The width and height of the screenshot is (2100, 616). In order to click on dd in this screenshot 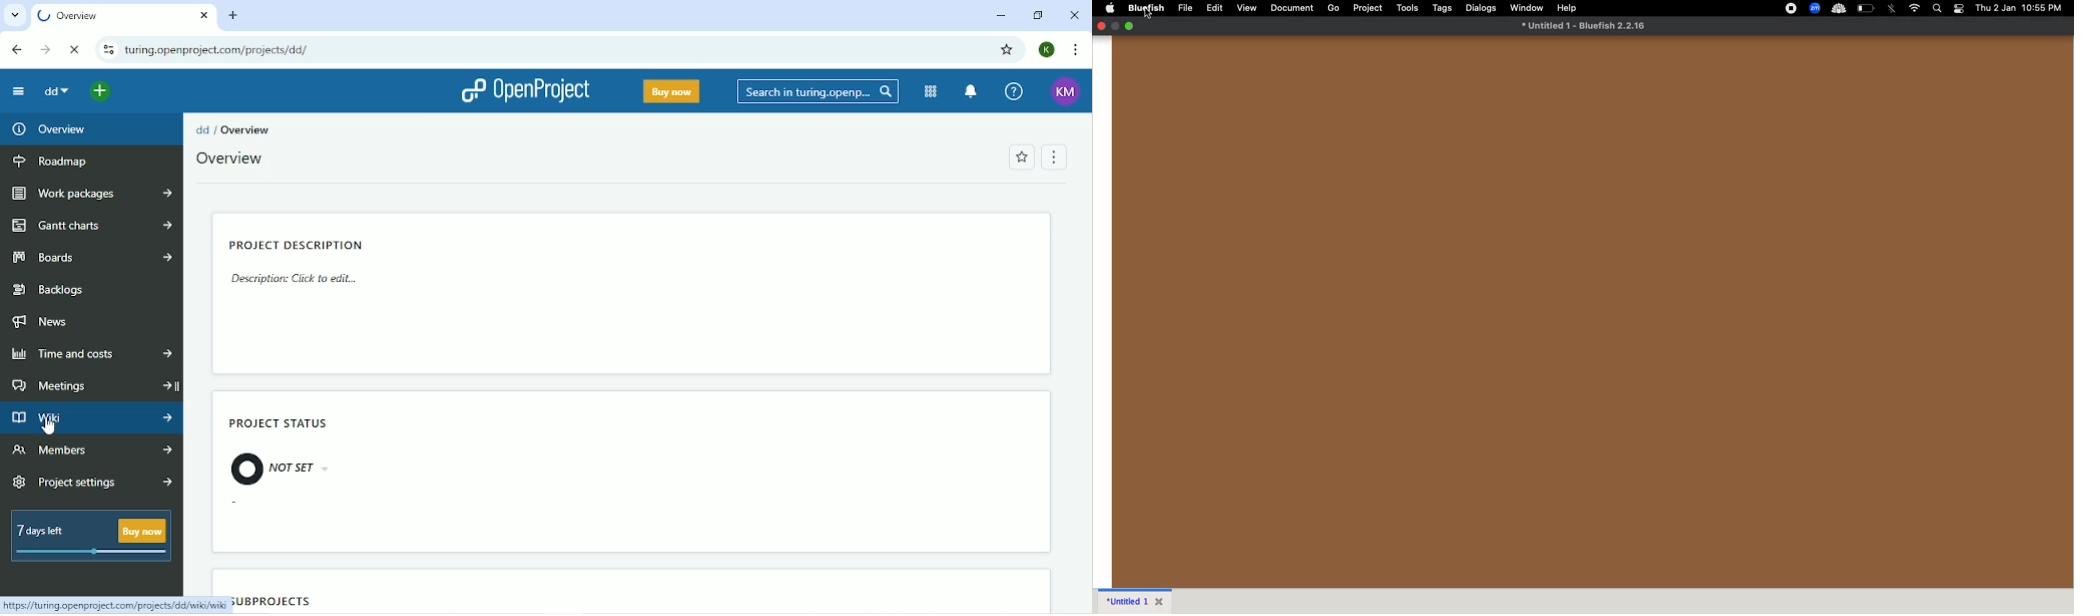, I will do `click(55, 92)`.